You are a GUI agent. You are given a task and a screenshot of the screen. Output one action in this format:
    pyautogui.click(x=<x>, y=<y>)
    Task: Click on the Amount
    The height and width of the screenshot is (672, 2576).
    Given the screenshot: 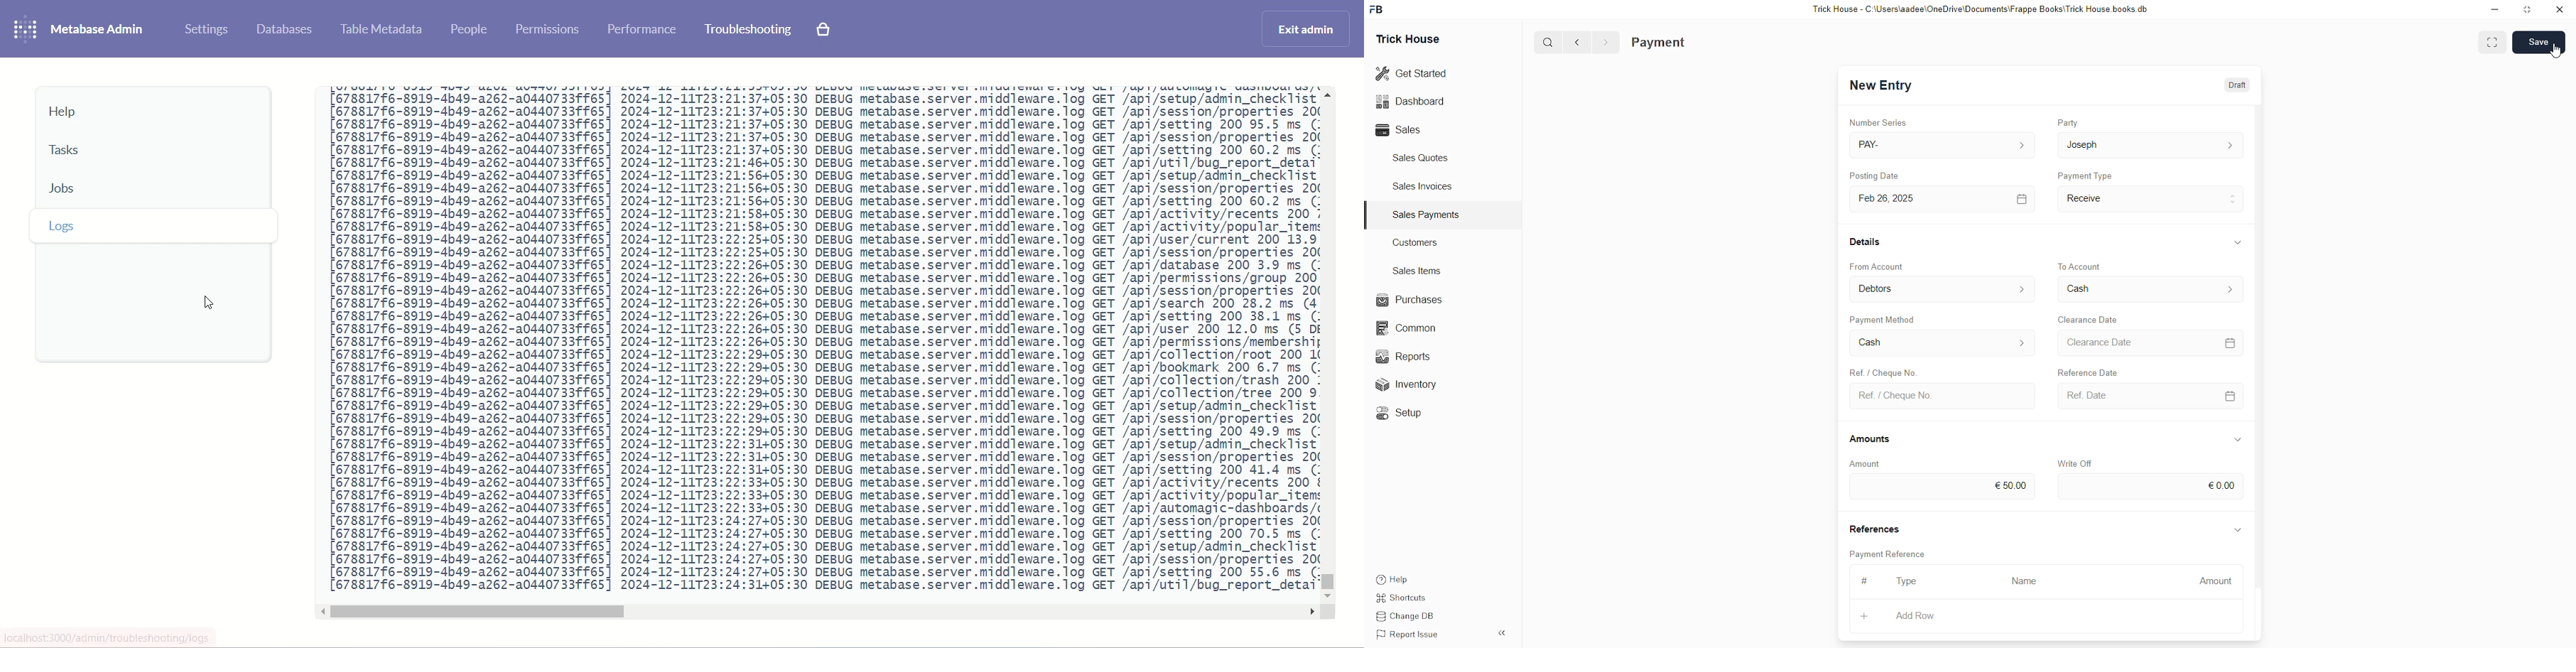 What is the action you would take?
    pyautogui.click(x=2211, y=582)
    